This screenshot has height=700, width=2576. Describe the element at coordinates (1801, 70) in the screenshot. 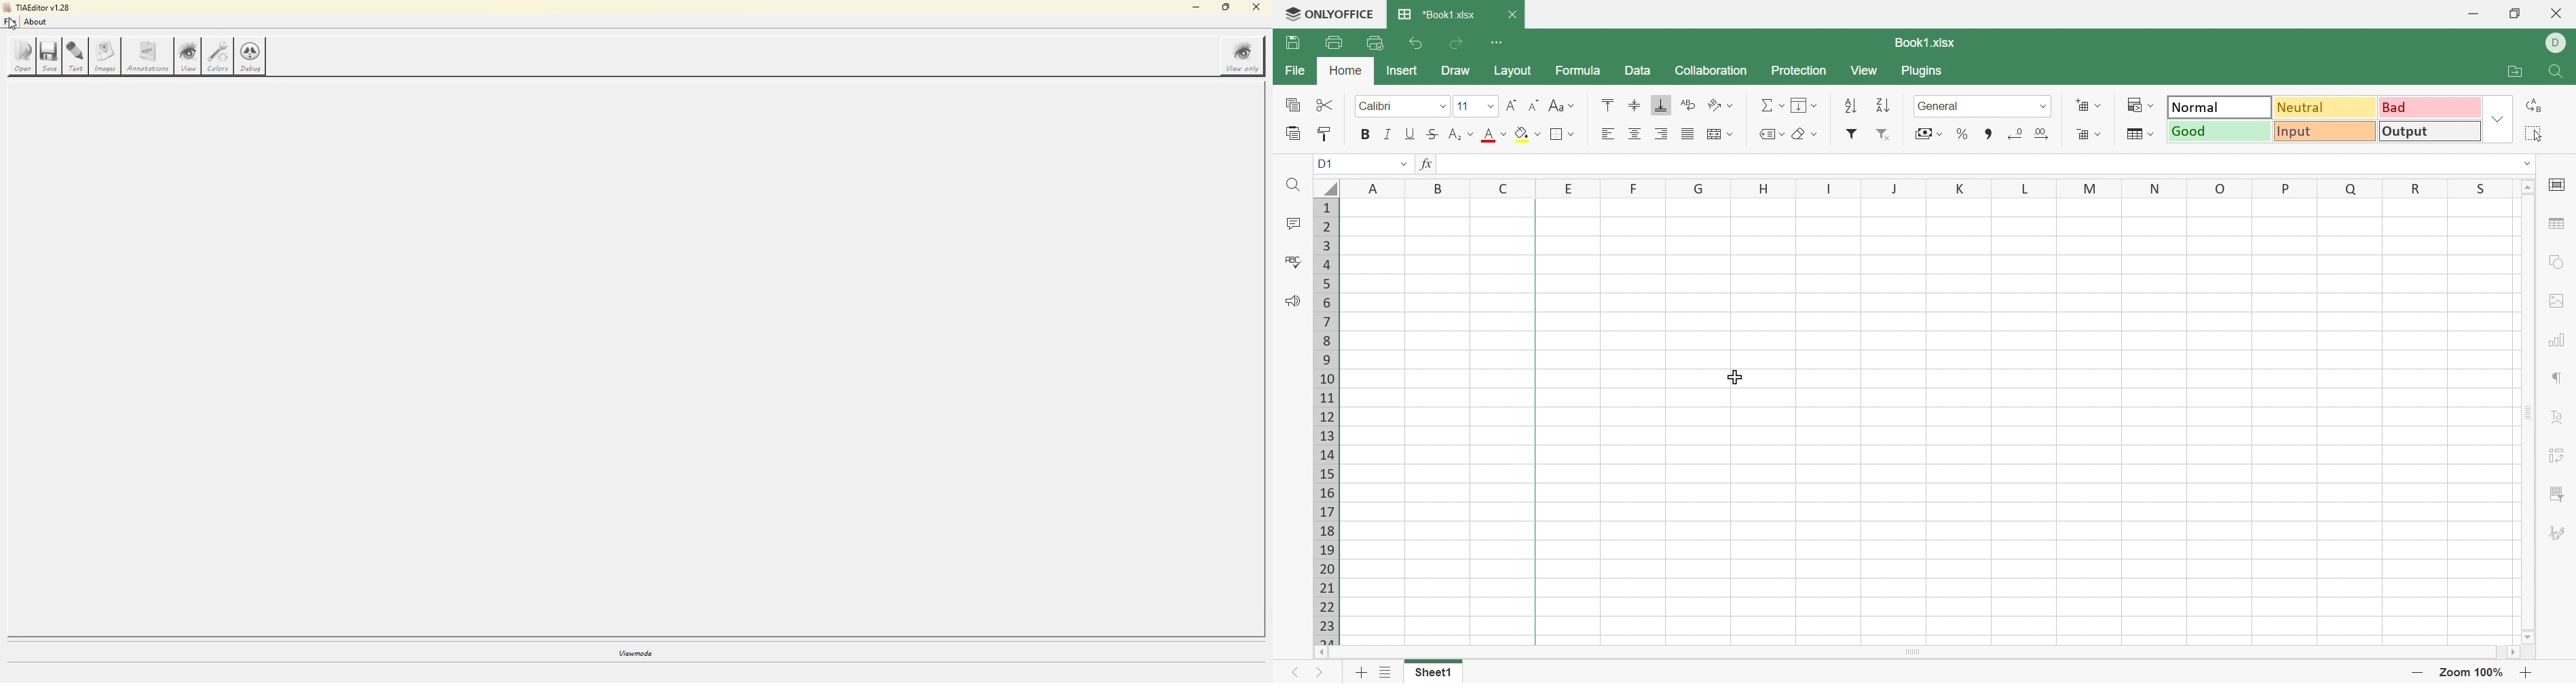

I see `Protection` at that location.